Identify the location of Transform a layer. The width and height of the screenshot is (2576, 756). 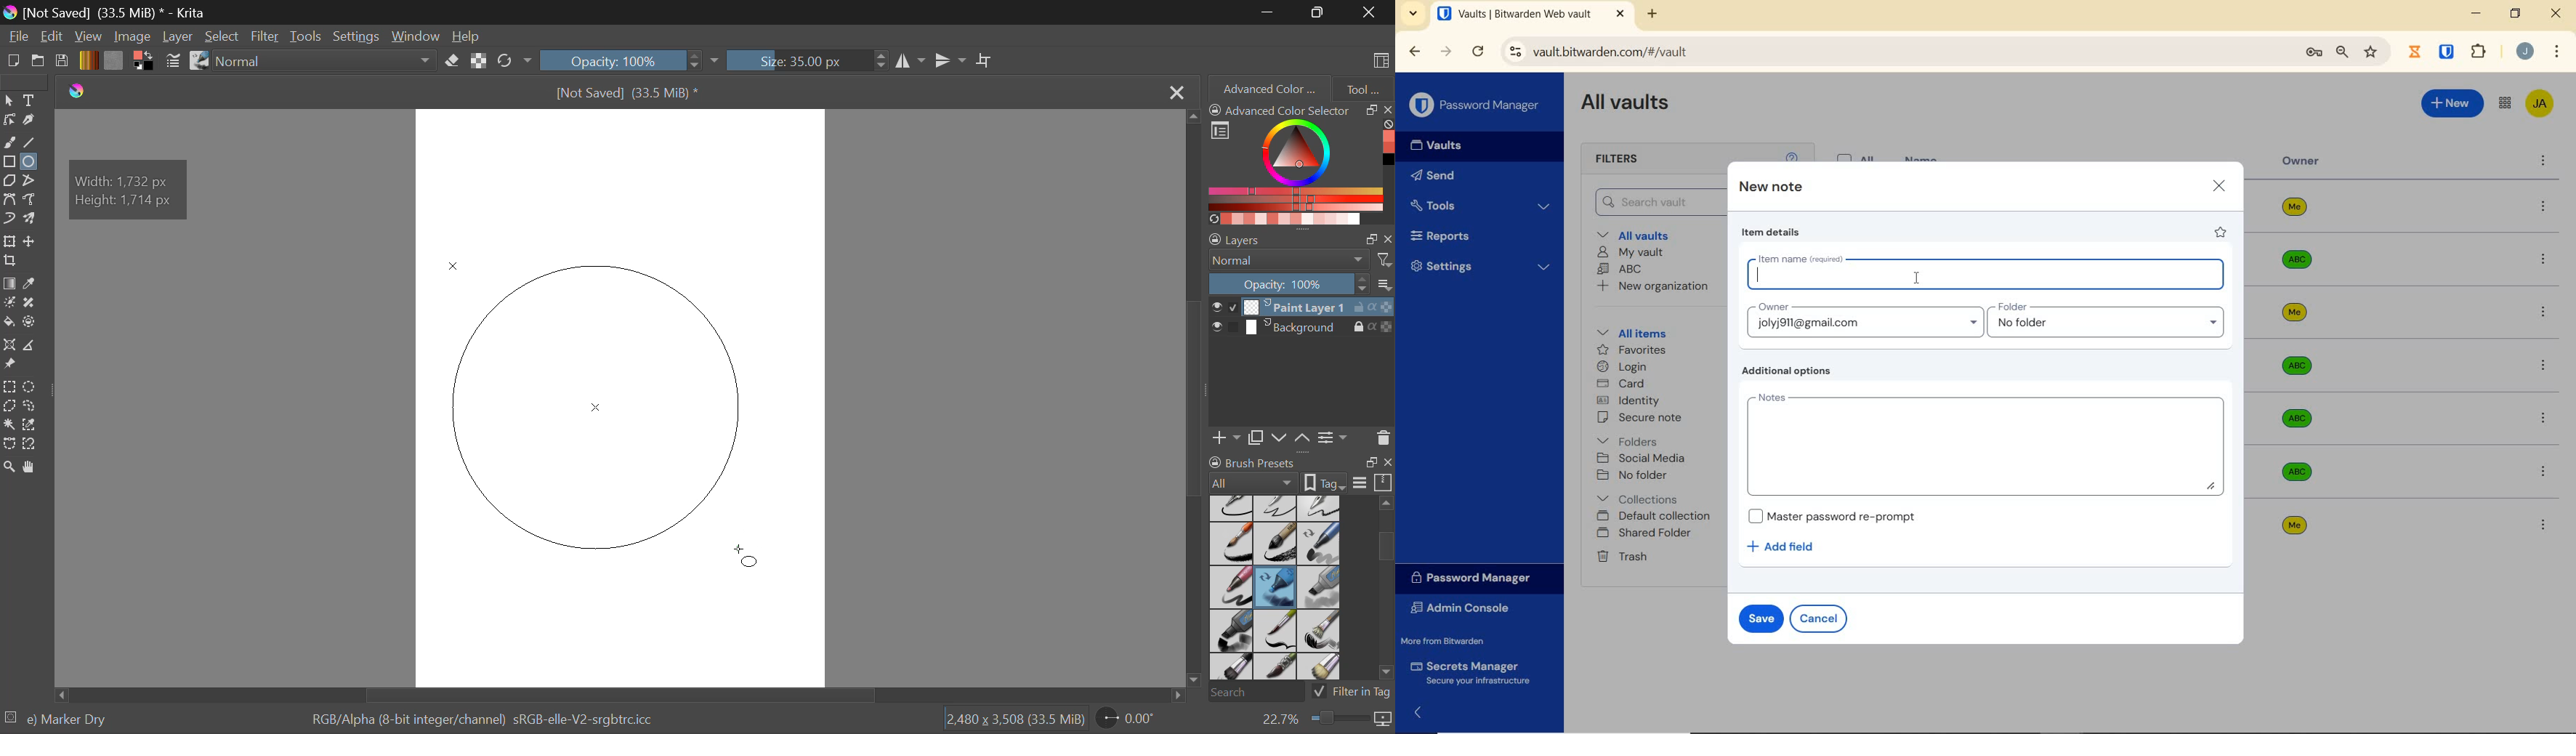
(9, 241).